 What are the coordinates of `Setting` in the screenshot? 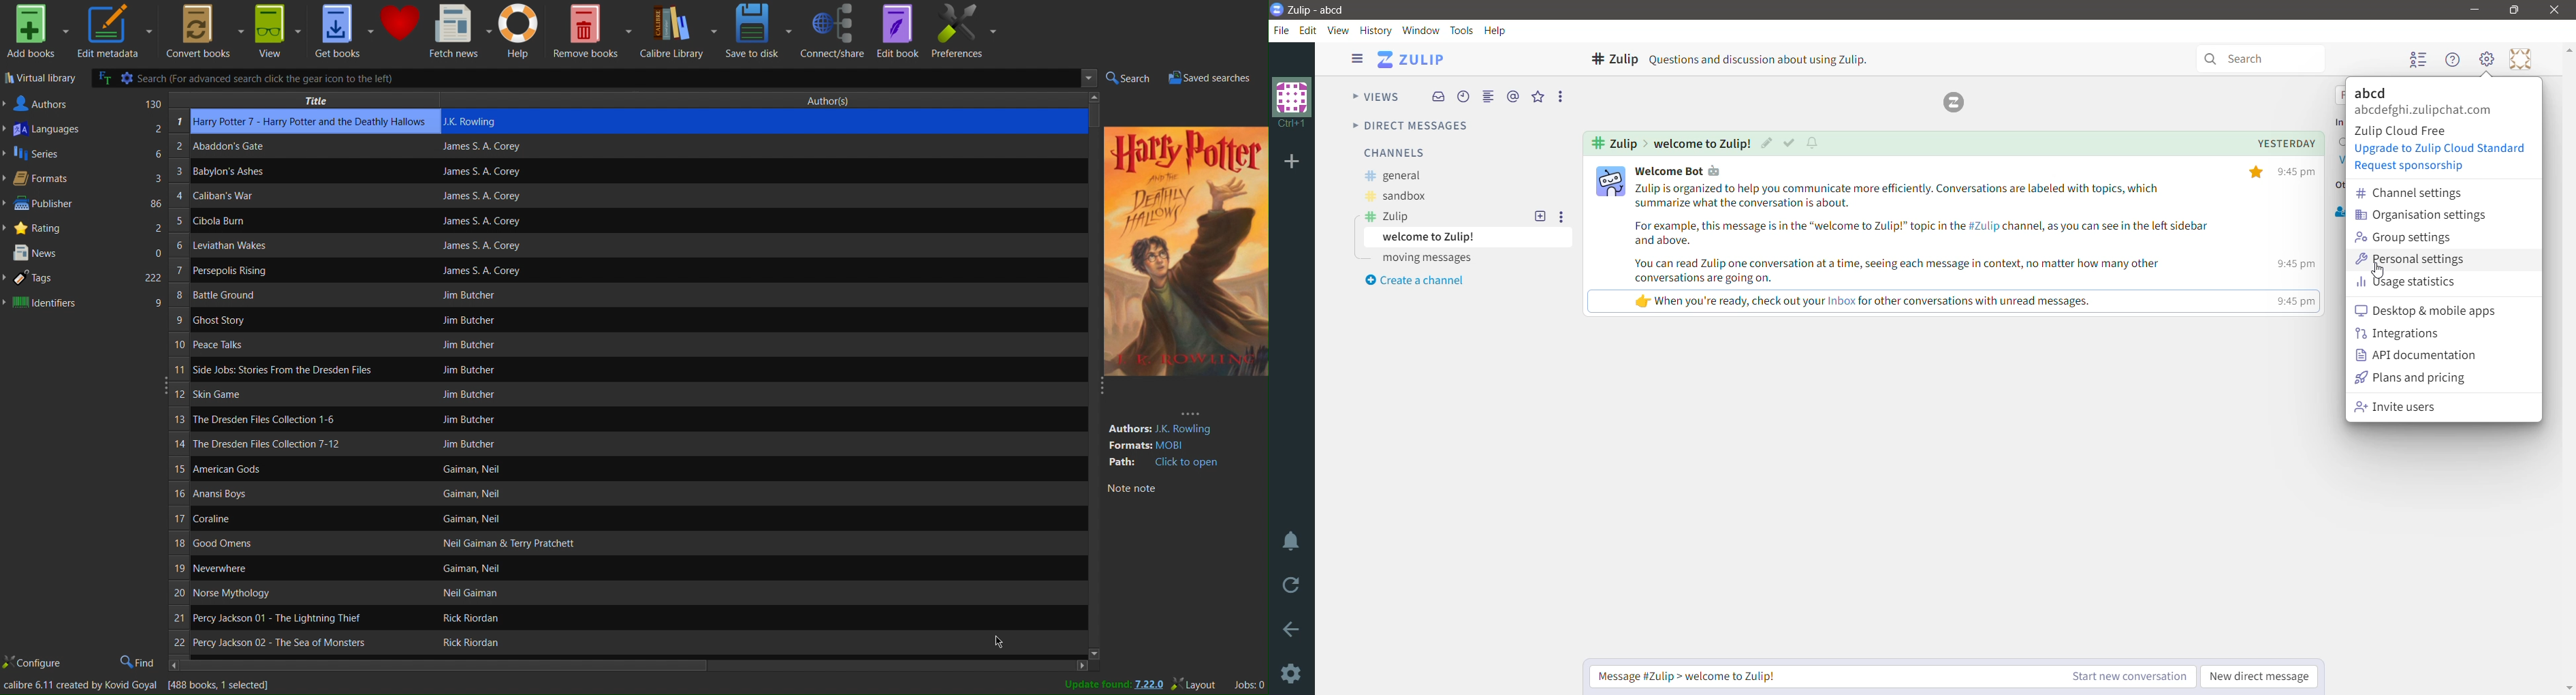 It's located at (2485, 59).